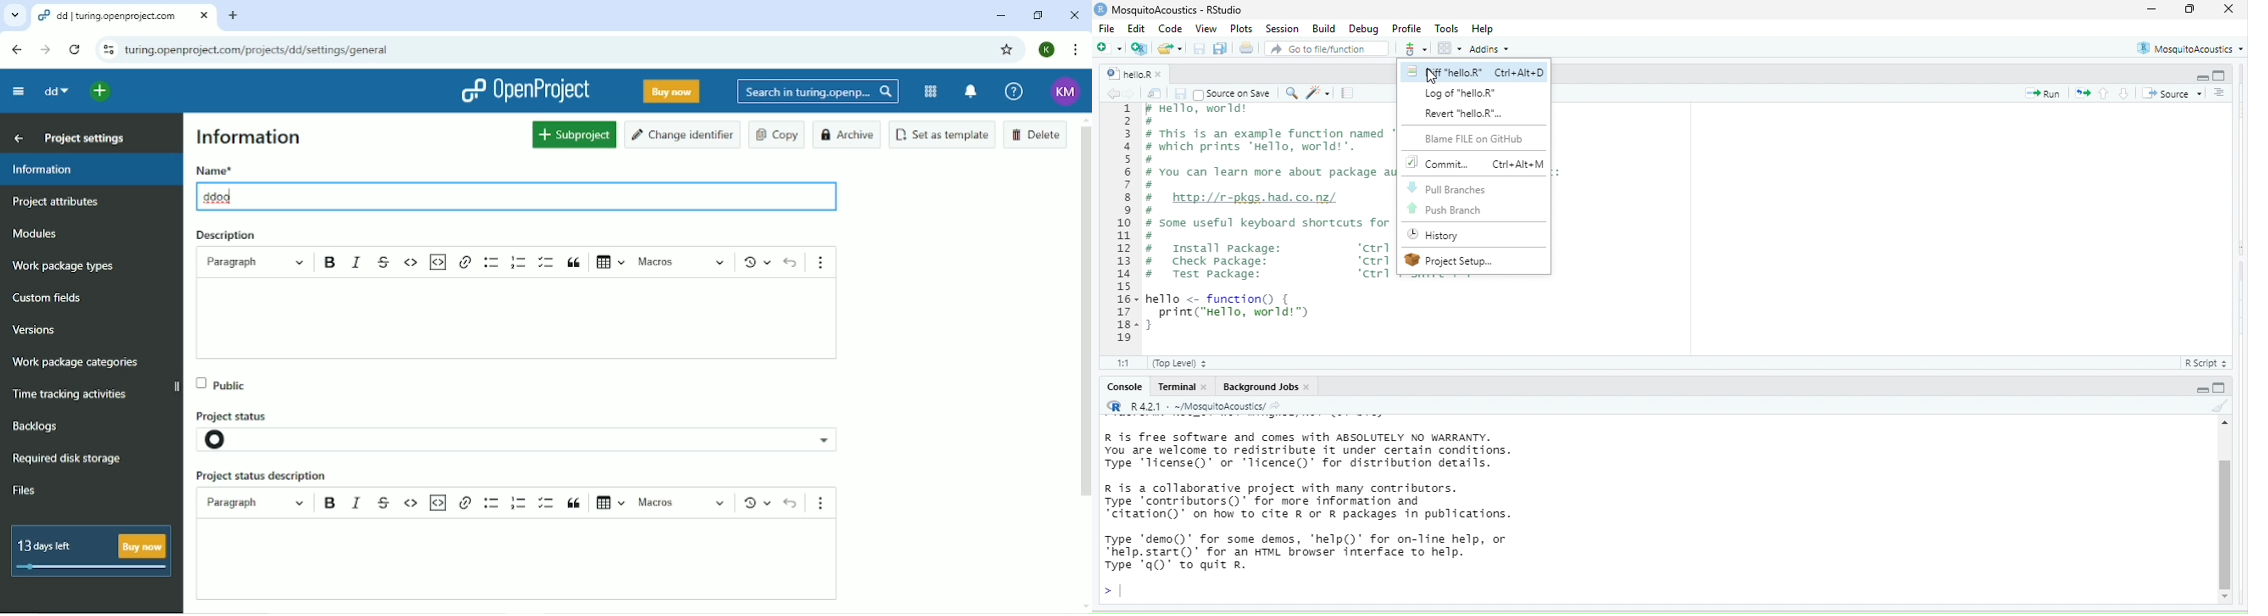 This screenshot has width=2268, height=616. What do you see at coordinates (1447, 187) in the screenshot?
I see `# Pull Branches` at bounding box center [1447, 187].